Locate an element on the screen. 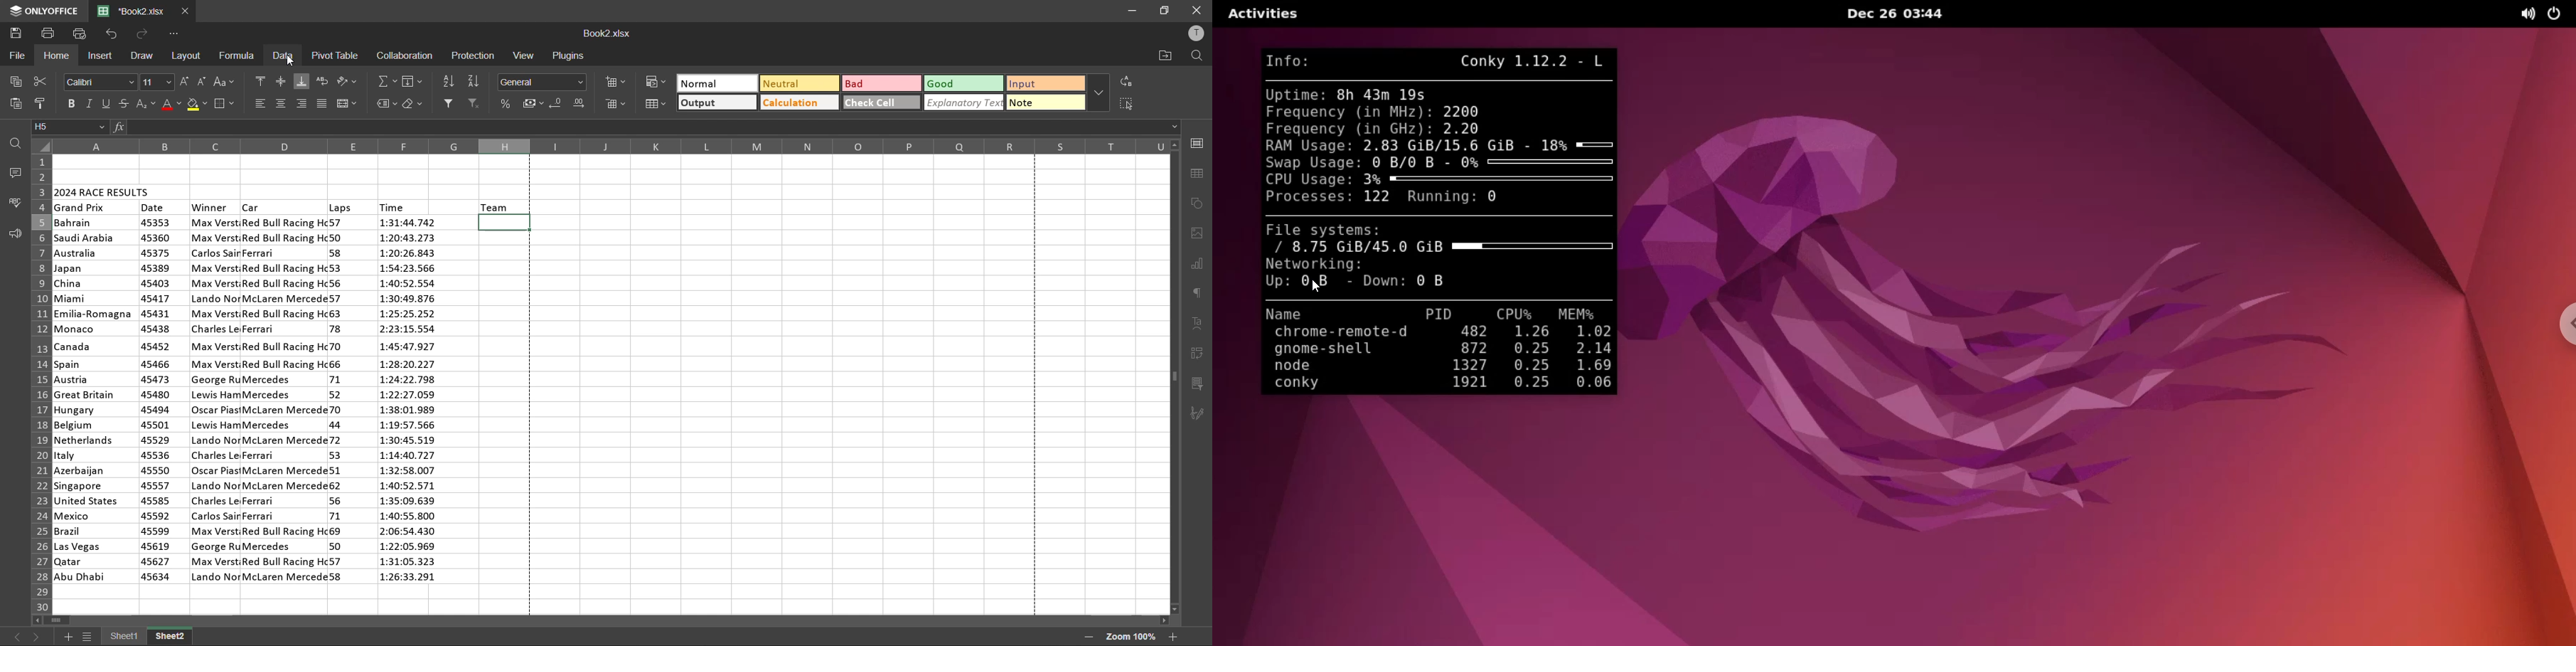 The height and width of the screenshot is (672, 2576). pivot table is located at coordinates (334, 55).